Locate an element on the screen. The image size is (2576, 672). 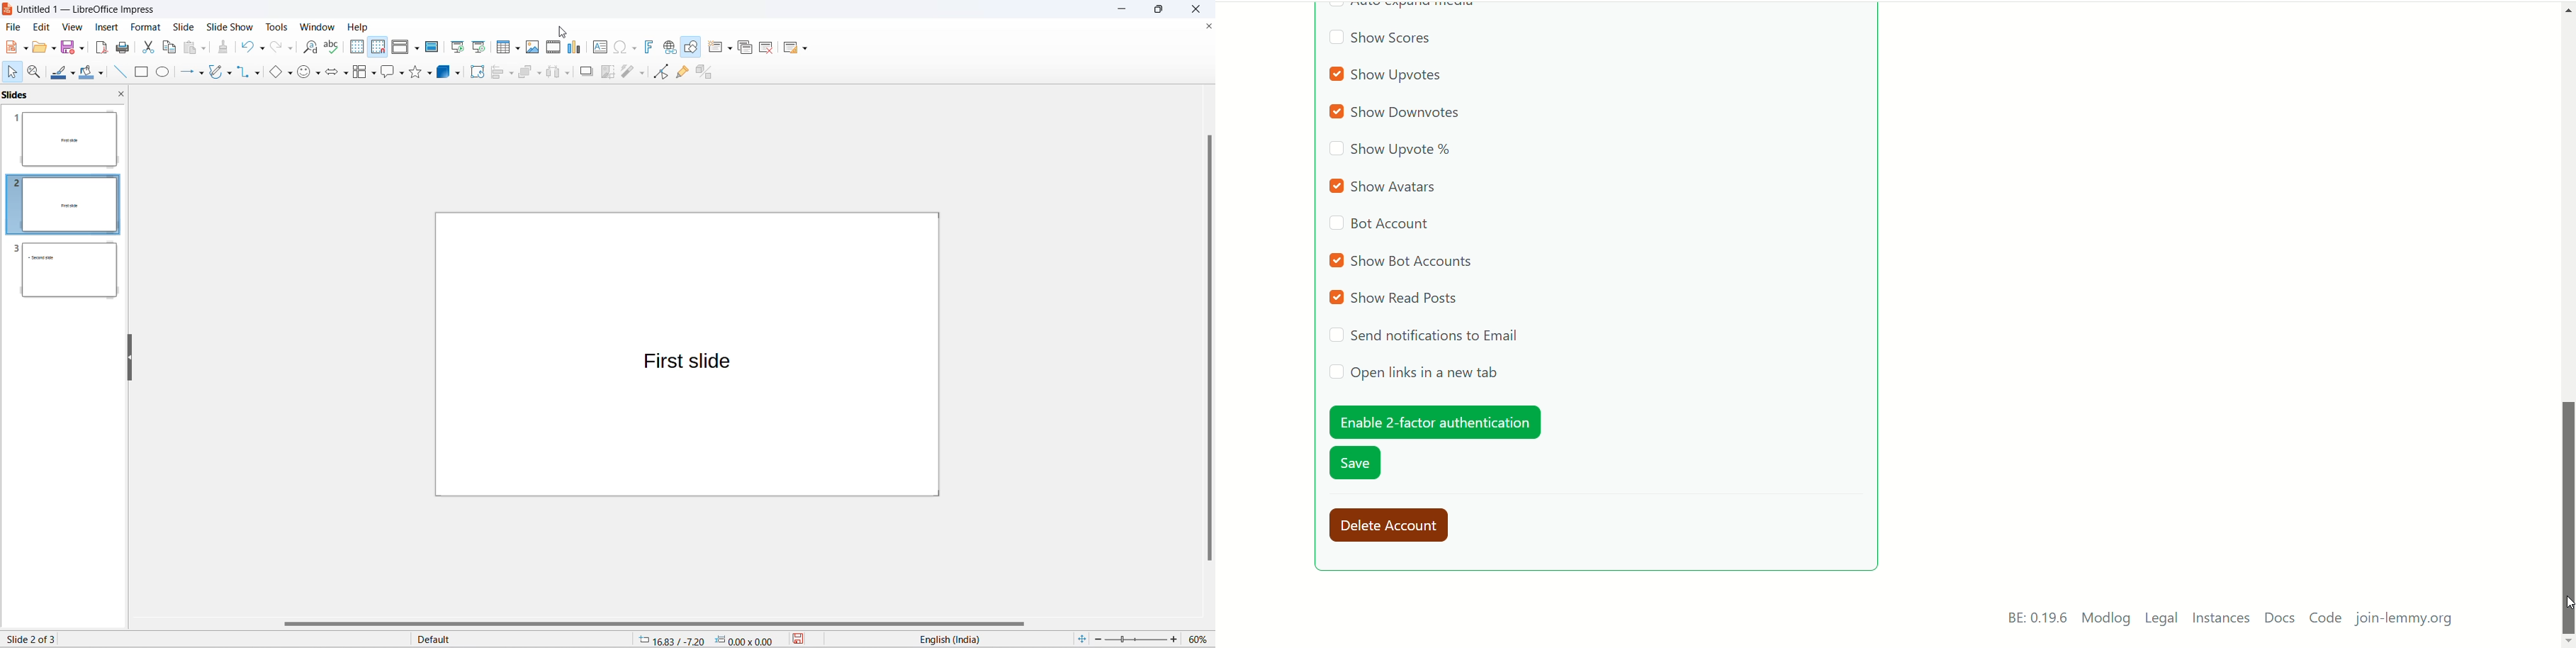
table grid is located at coordinates (517, 50).